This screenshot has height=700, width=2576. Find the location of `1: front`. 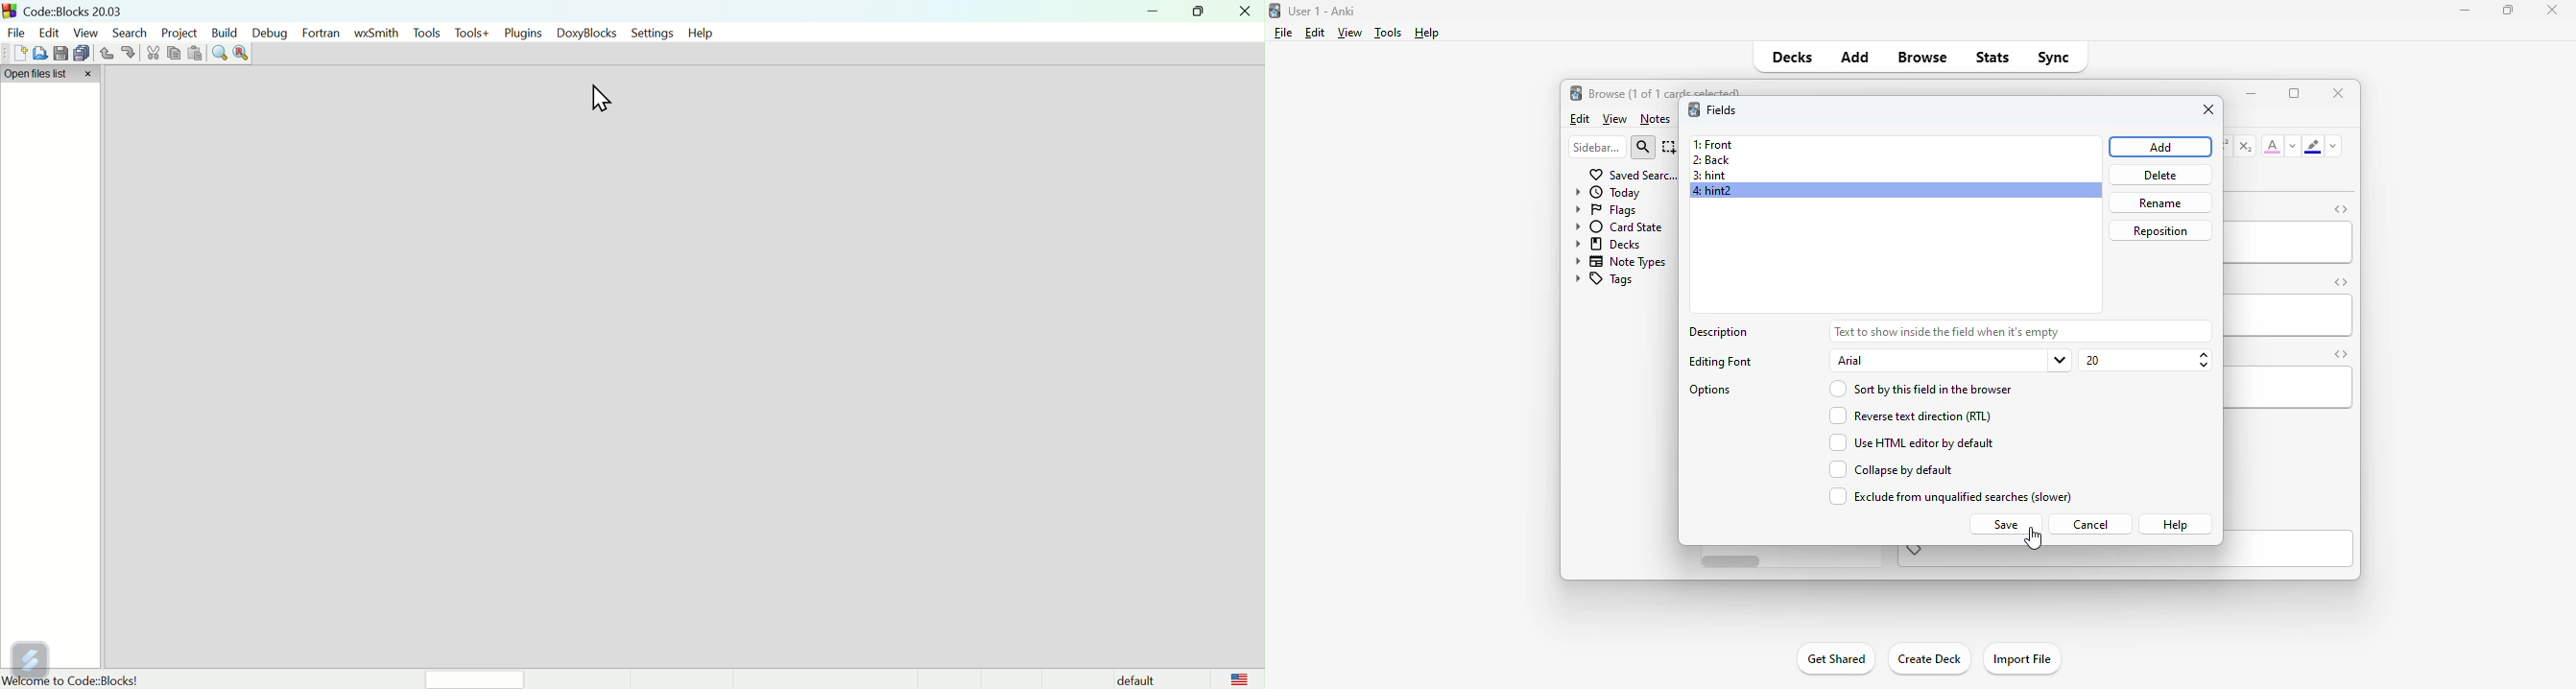

1: front is located at coordinates (1715, 145).